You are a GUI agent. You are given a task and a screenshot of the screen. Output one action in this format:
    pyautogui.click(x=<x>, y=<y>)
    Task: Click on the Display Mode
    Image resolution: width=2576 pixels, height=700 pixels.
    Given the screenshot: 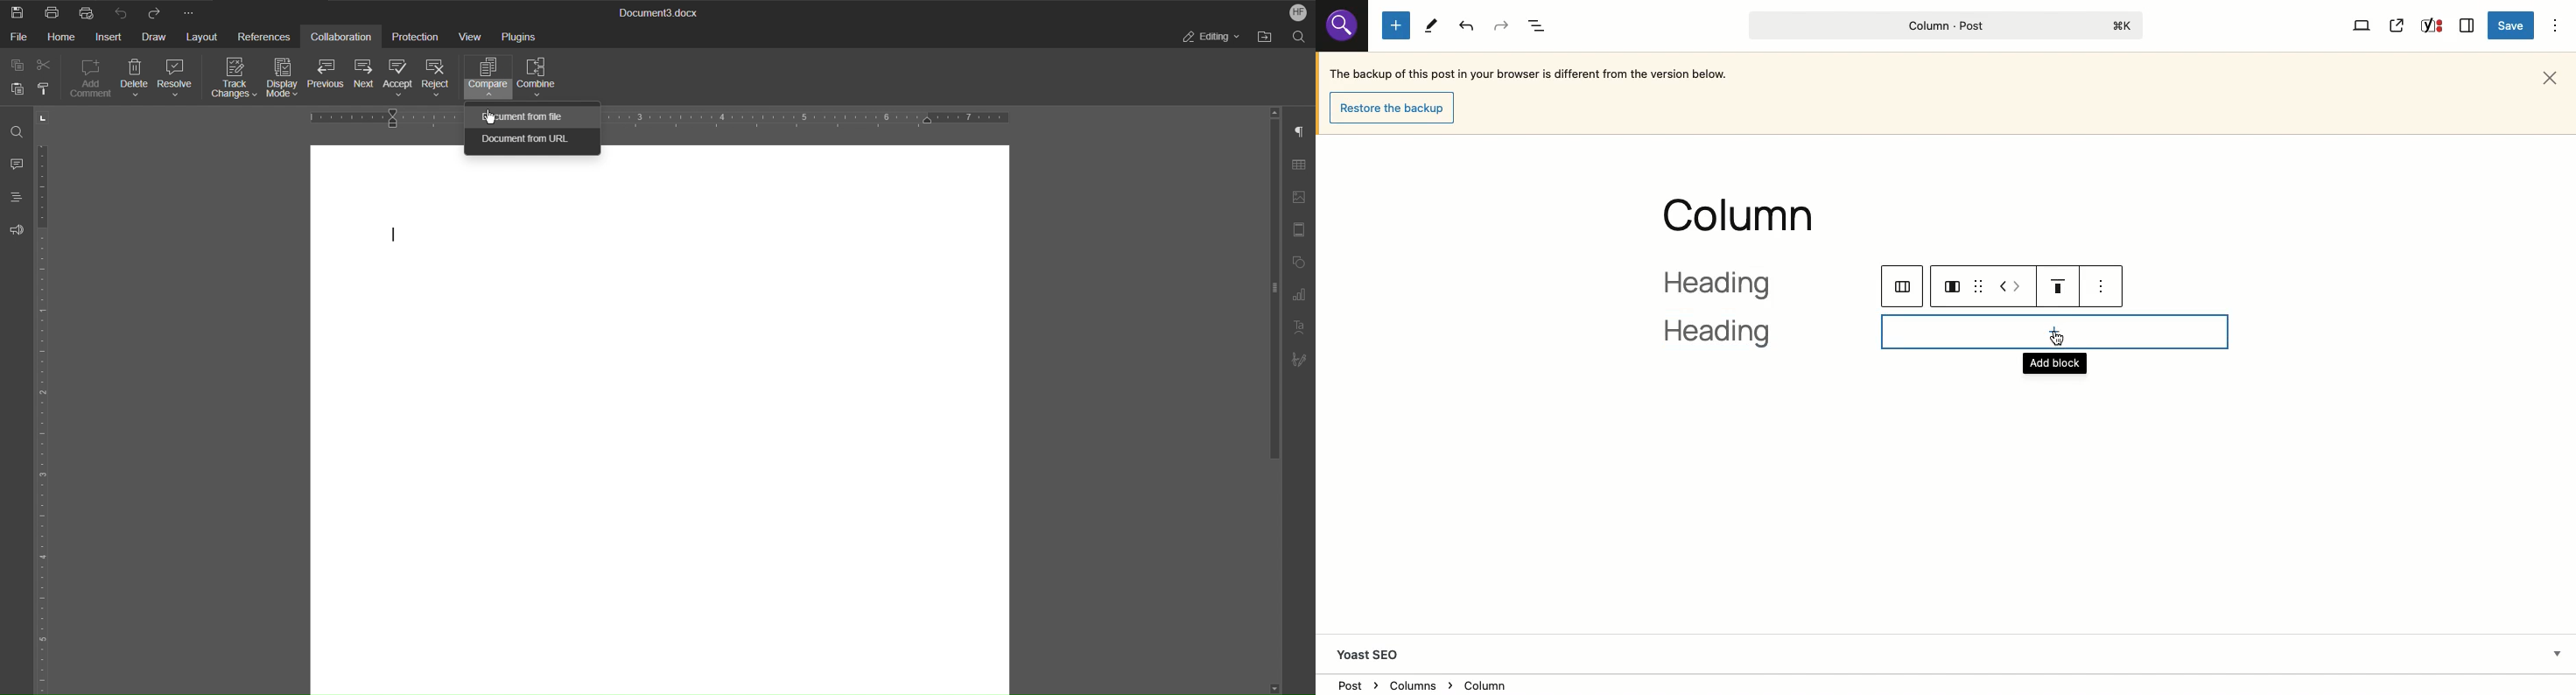 What is the action you would take?
    pyautogui.click(x=284, y=77)
    